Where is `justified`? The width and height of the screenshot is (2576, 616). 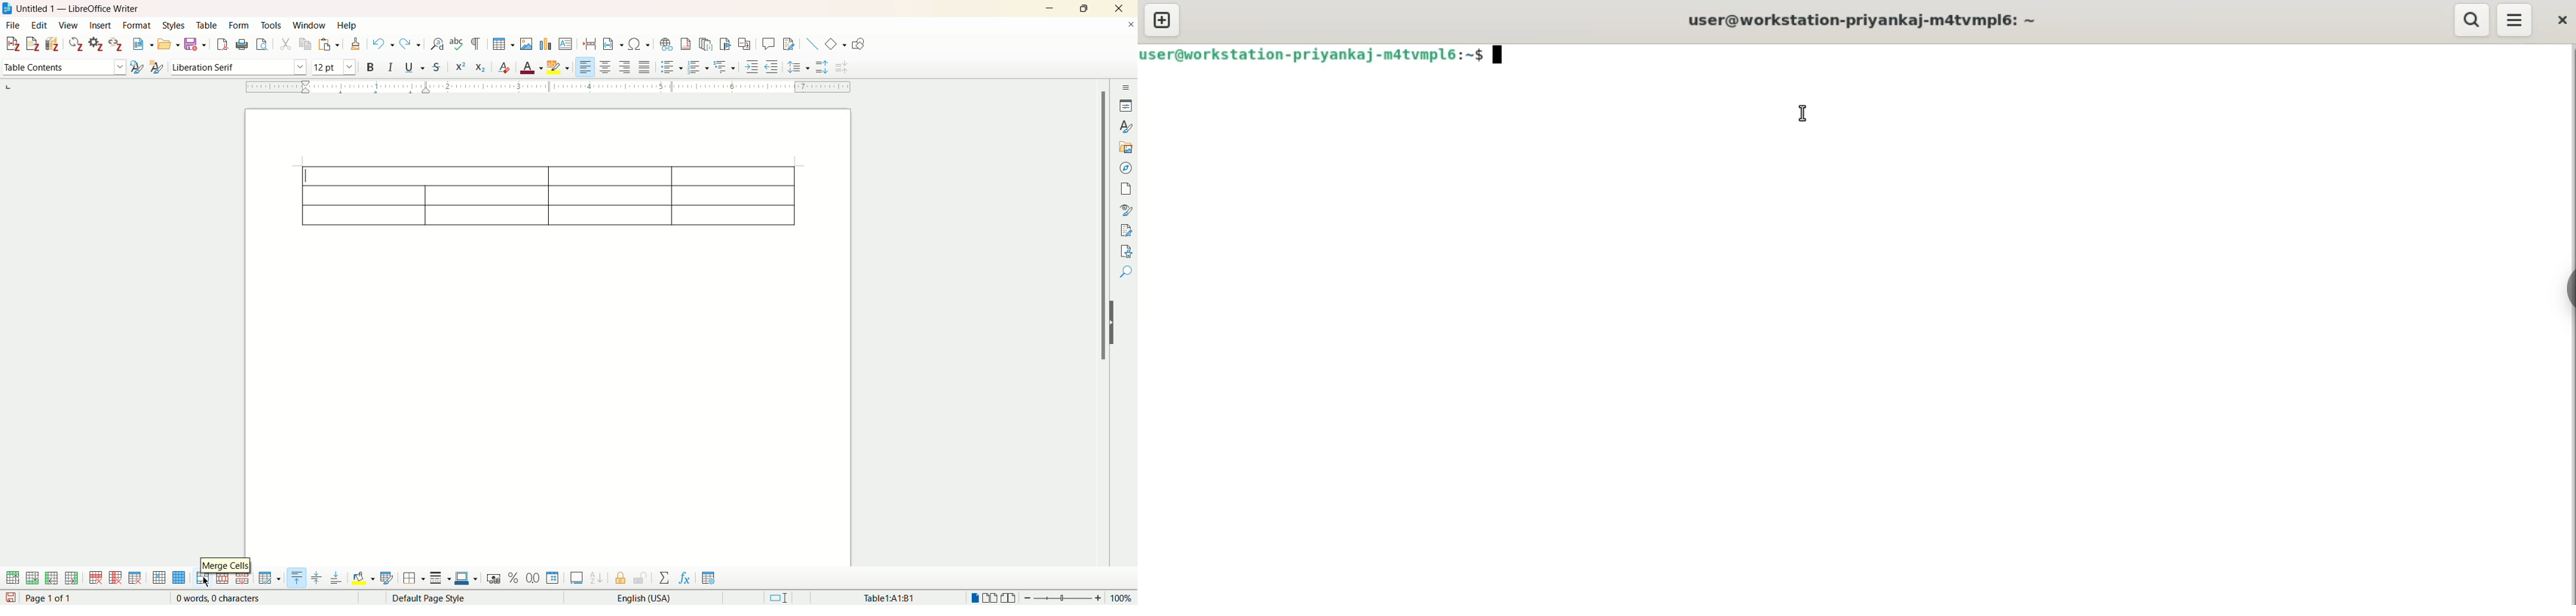 justified is located at coordinates (644, 69).